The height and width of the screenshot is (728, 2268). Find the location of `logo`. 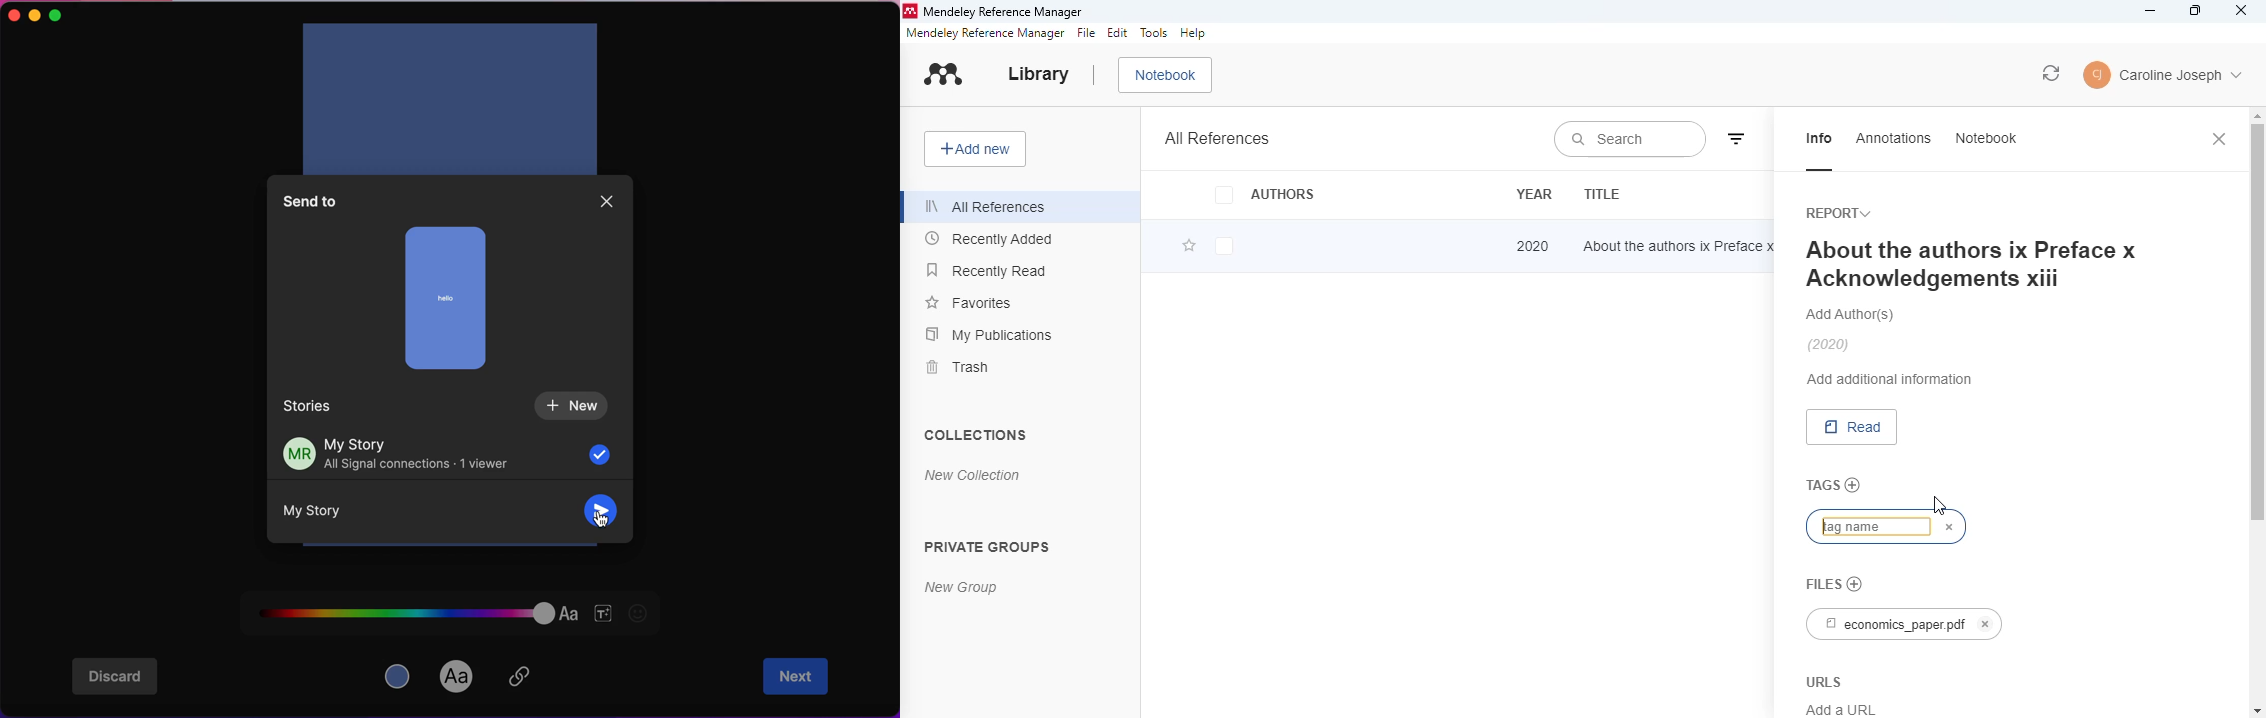

logo is located at coordinates (948, 75).